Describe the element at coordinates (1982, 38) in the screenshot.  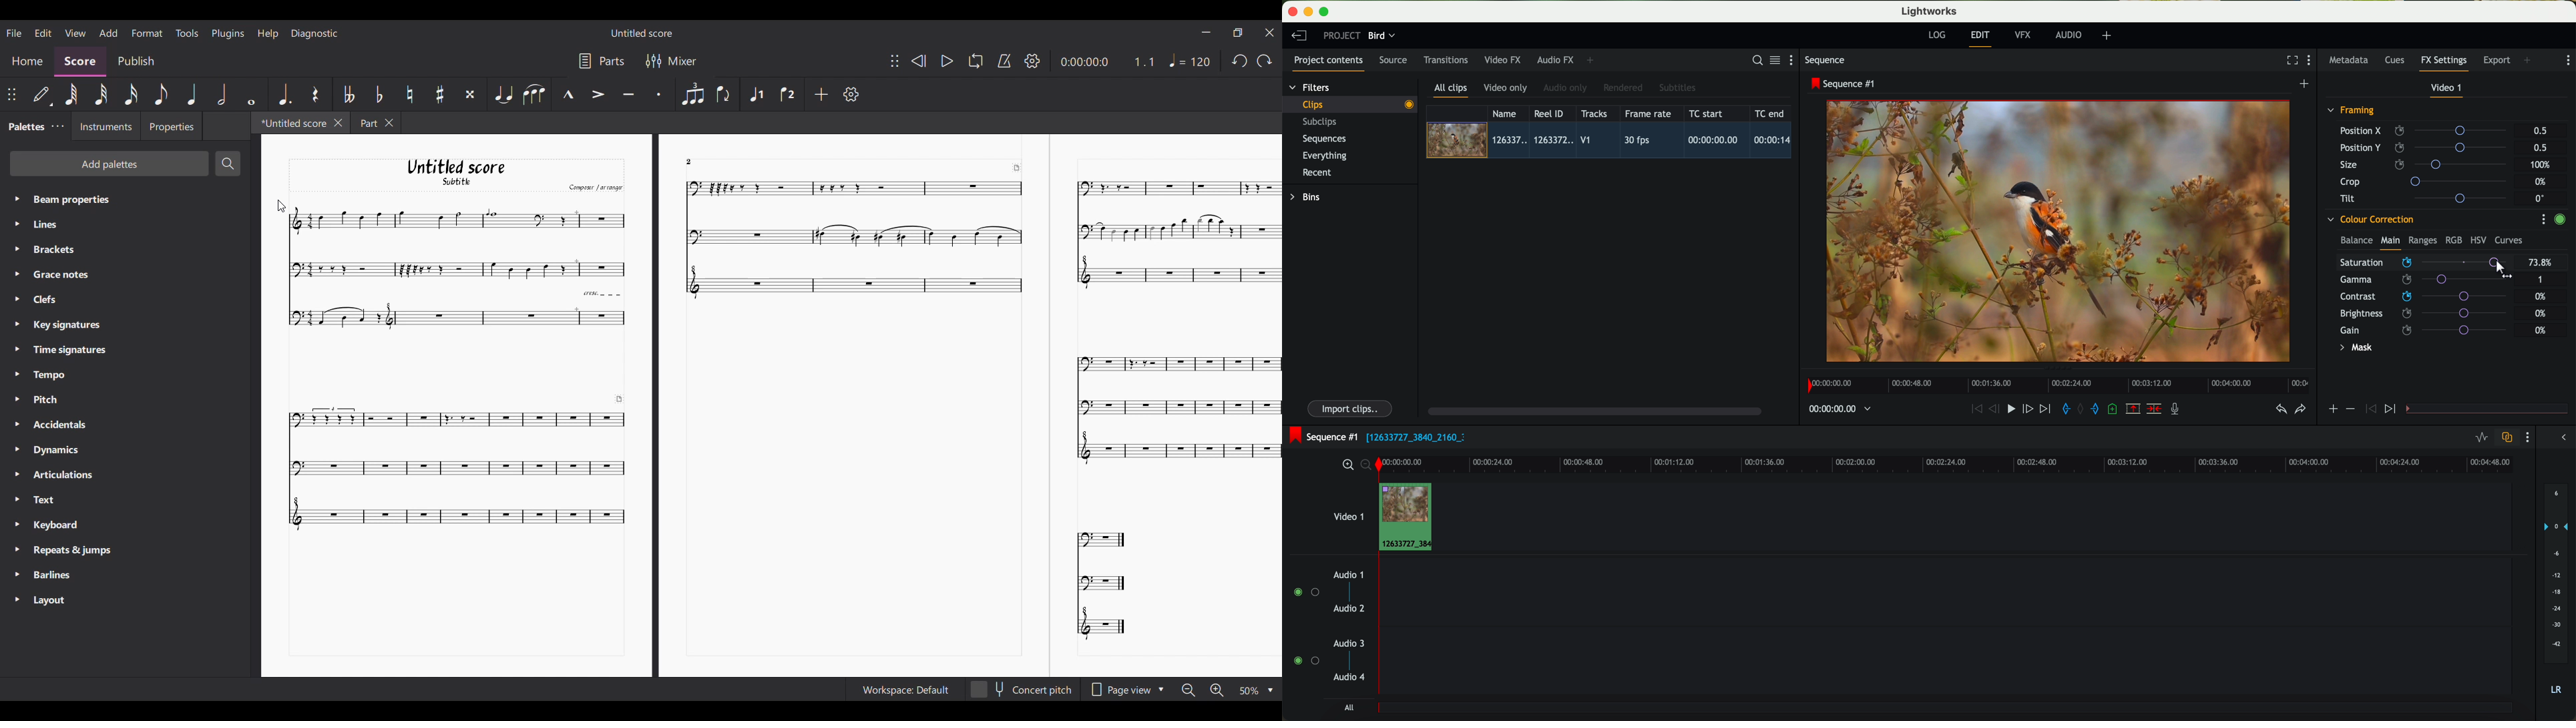
I see `edit` at that location.